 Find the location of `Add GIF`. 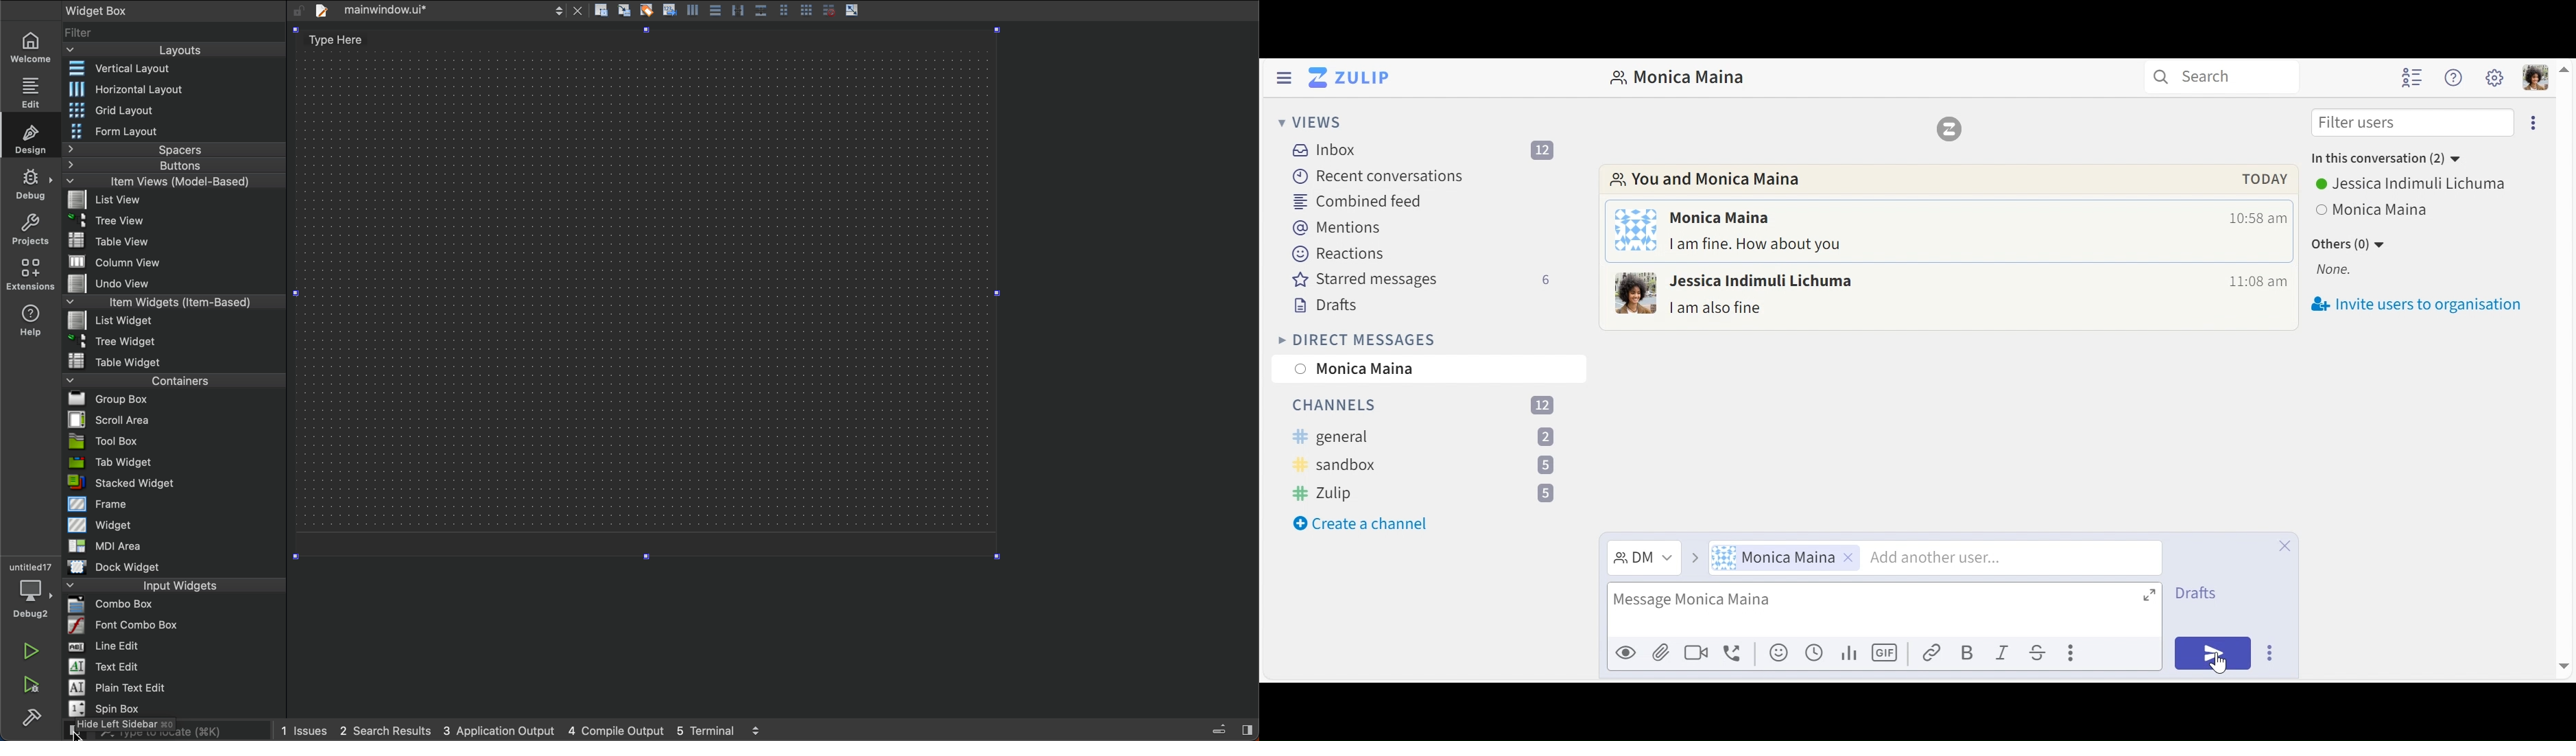

Add GIF is located at coordinates (1886, 654).